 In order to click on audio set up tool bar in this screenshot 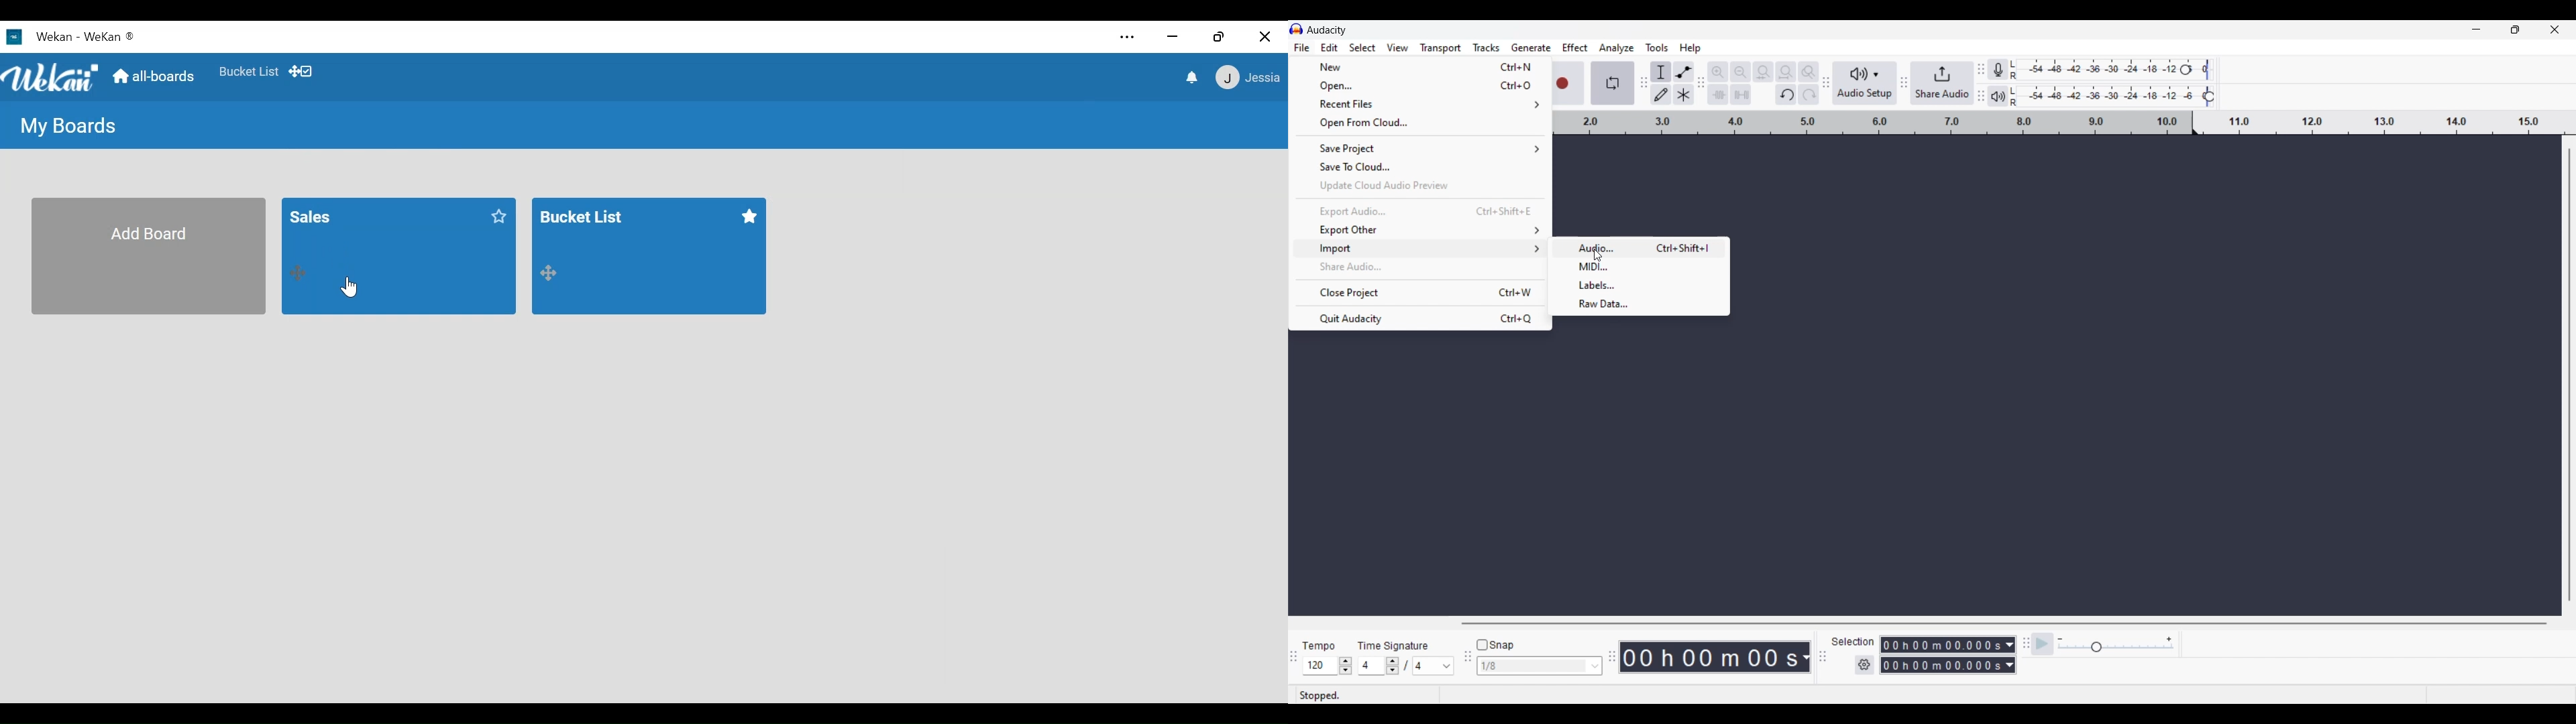, I will do `click(1825, 85)`.